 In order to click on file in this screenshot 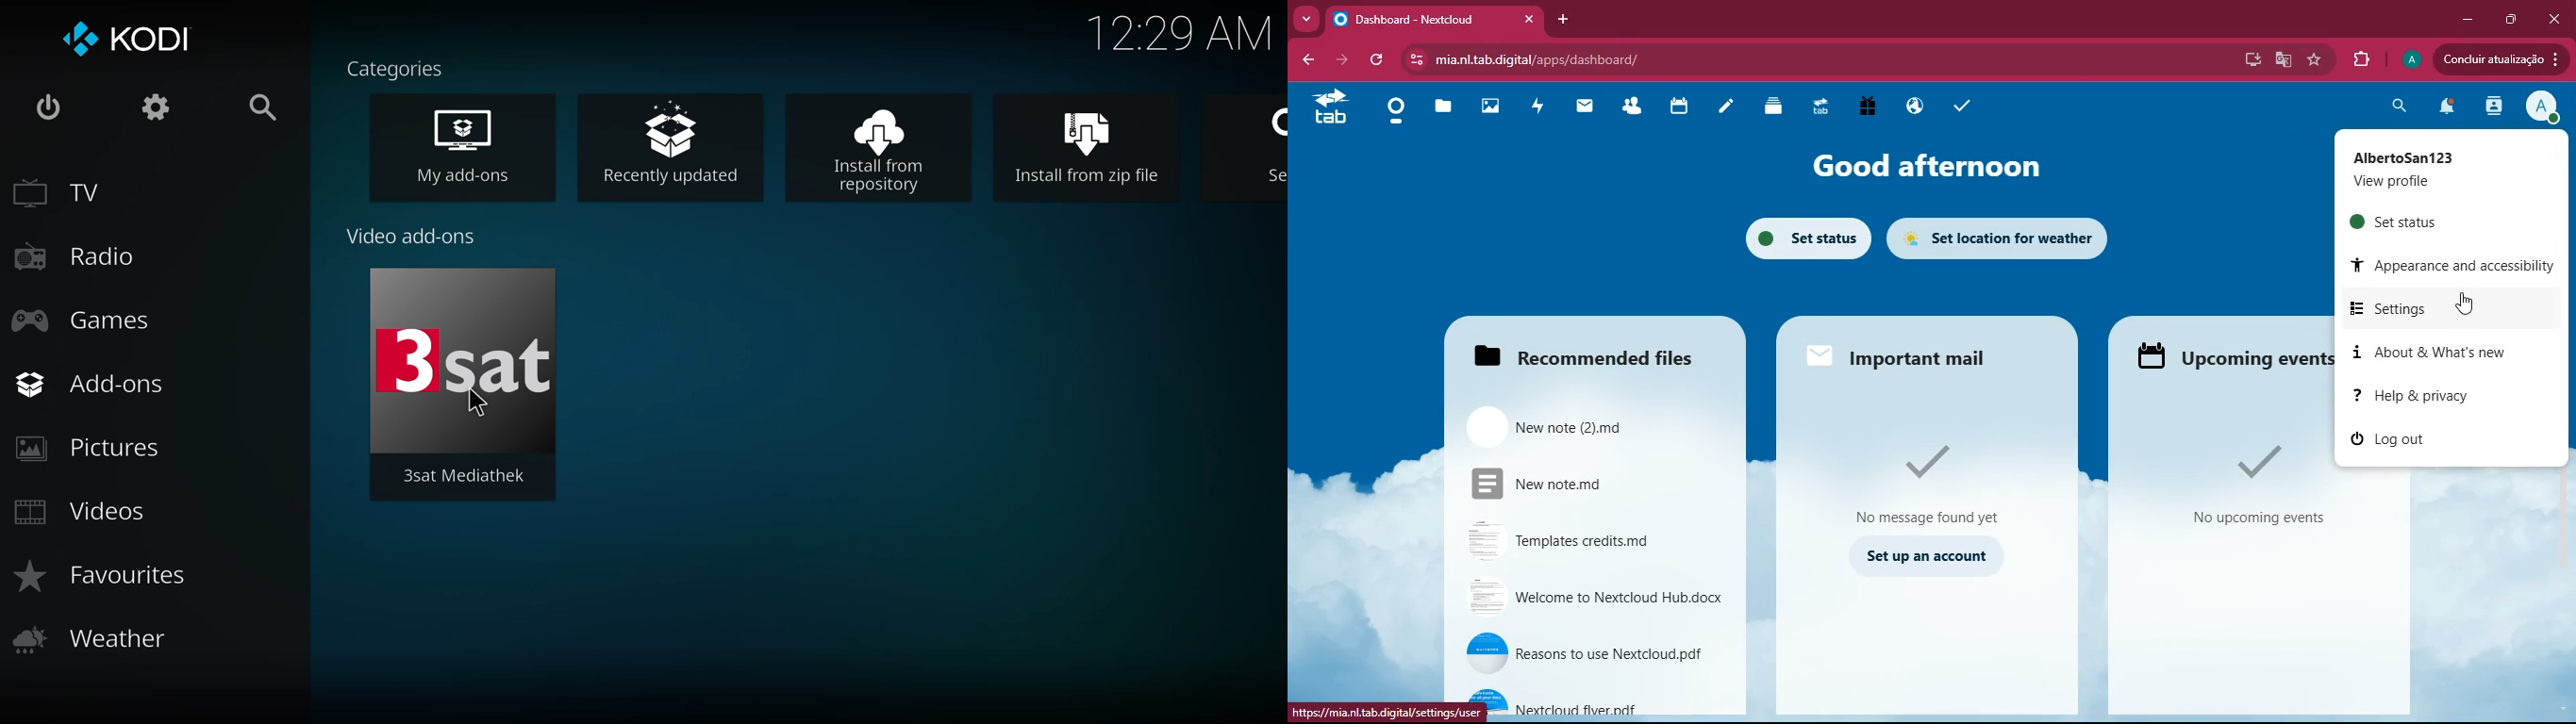, I will do `click(1591, 702)`.